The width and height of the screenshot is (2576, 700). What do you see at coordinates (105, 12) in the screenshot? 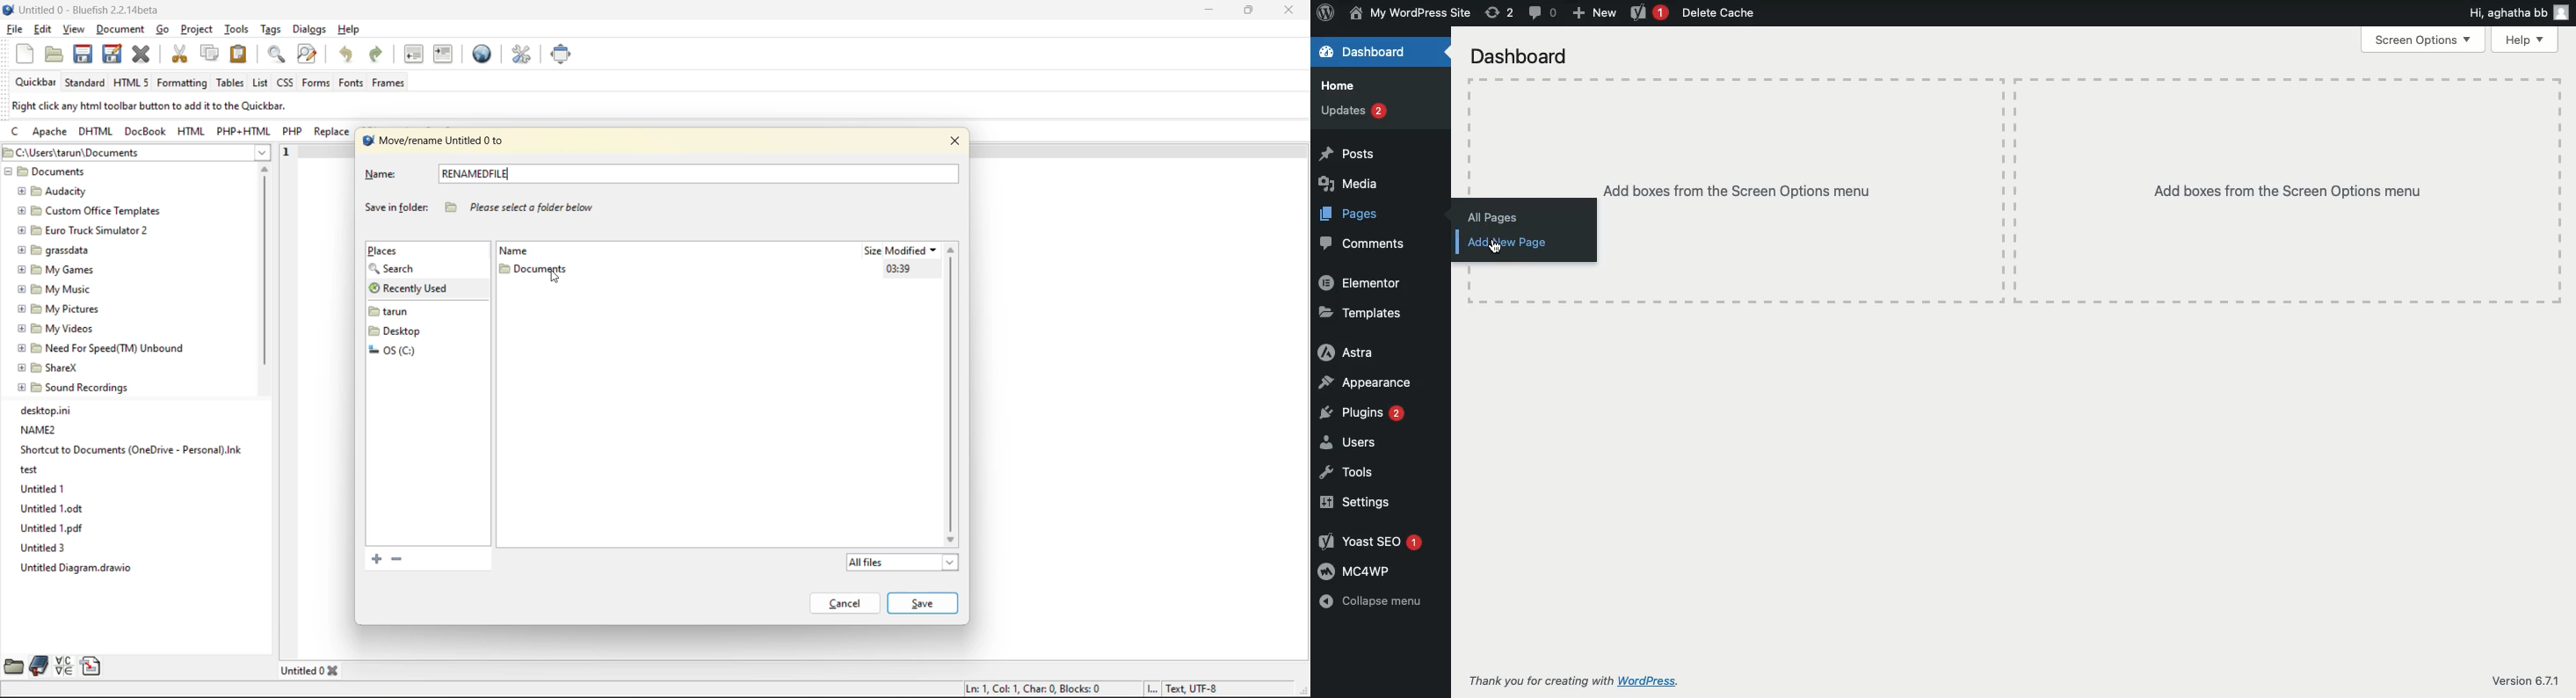
I see `file name and app name` at bounding box center [105, 12].